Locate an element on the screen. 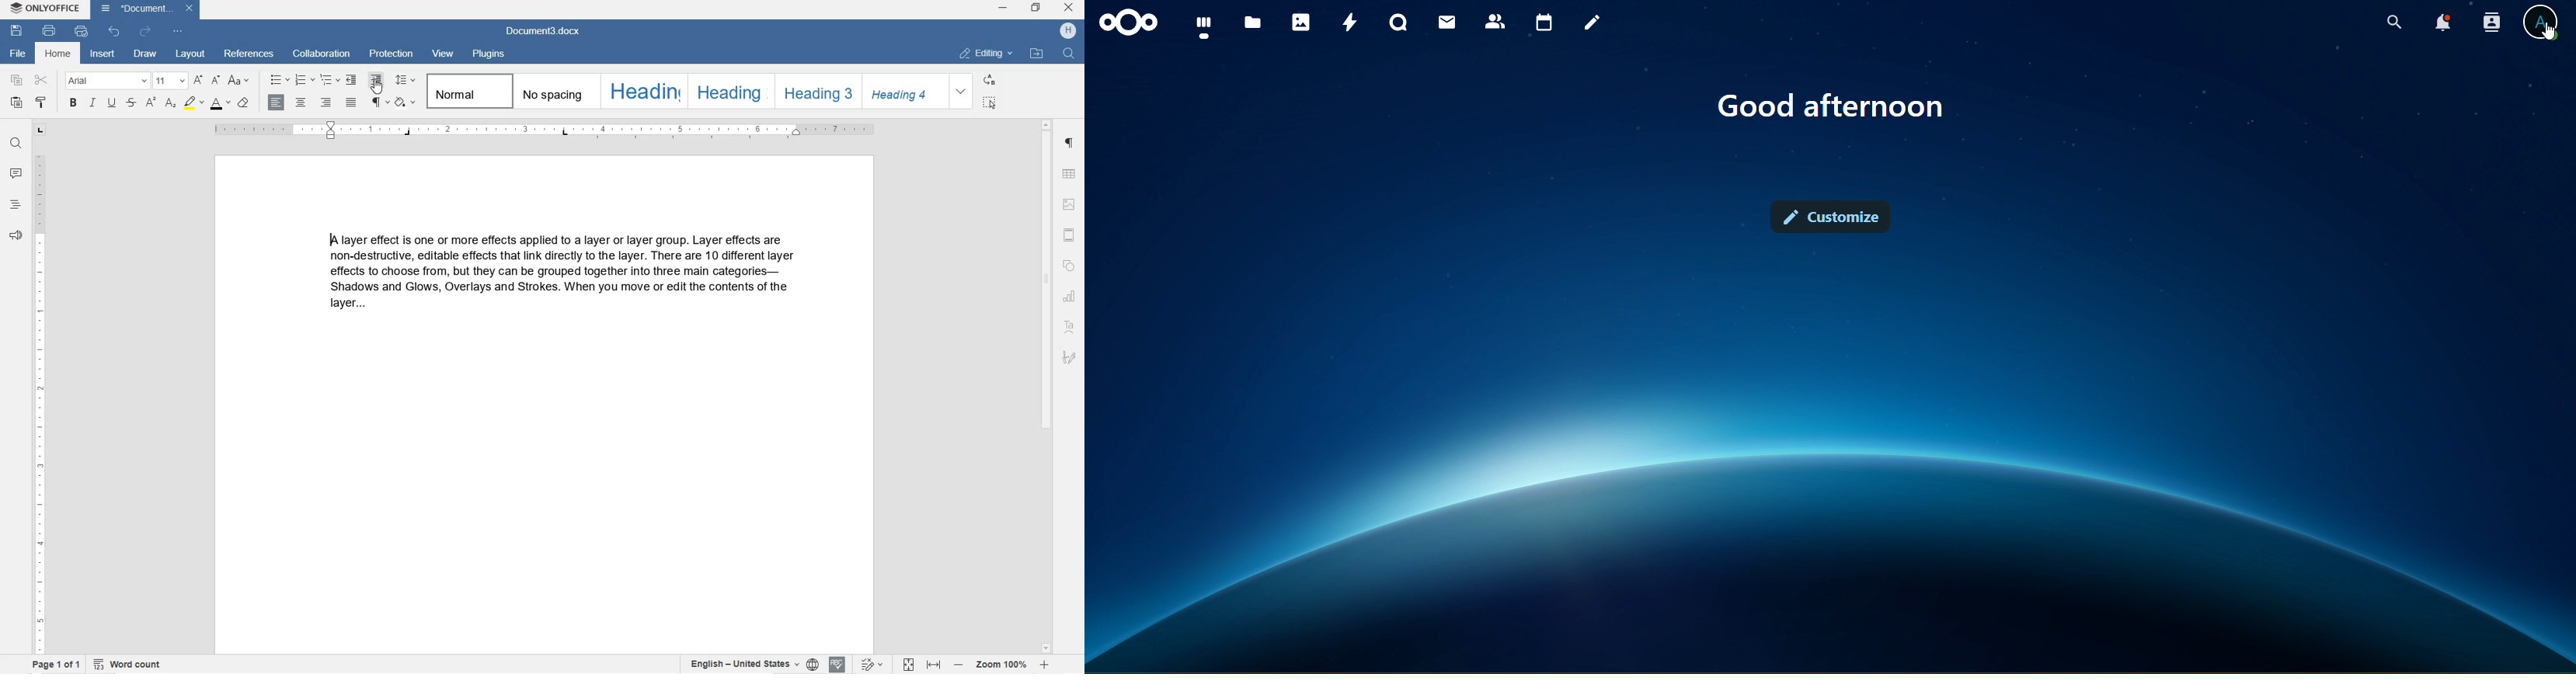 The image size is (2576, 700). view profile is located at coordinates (2540, 23).